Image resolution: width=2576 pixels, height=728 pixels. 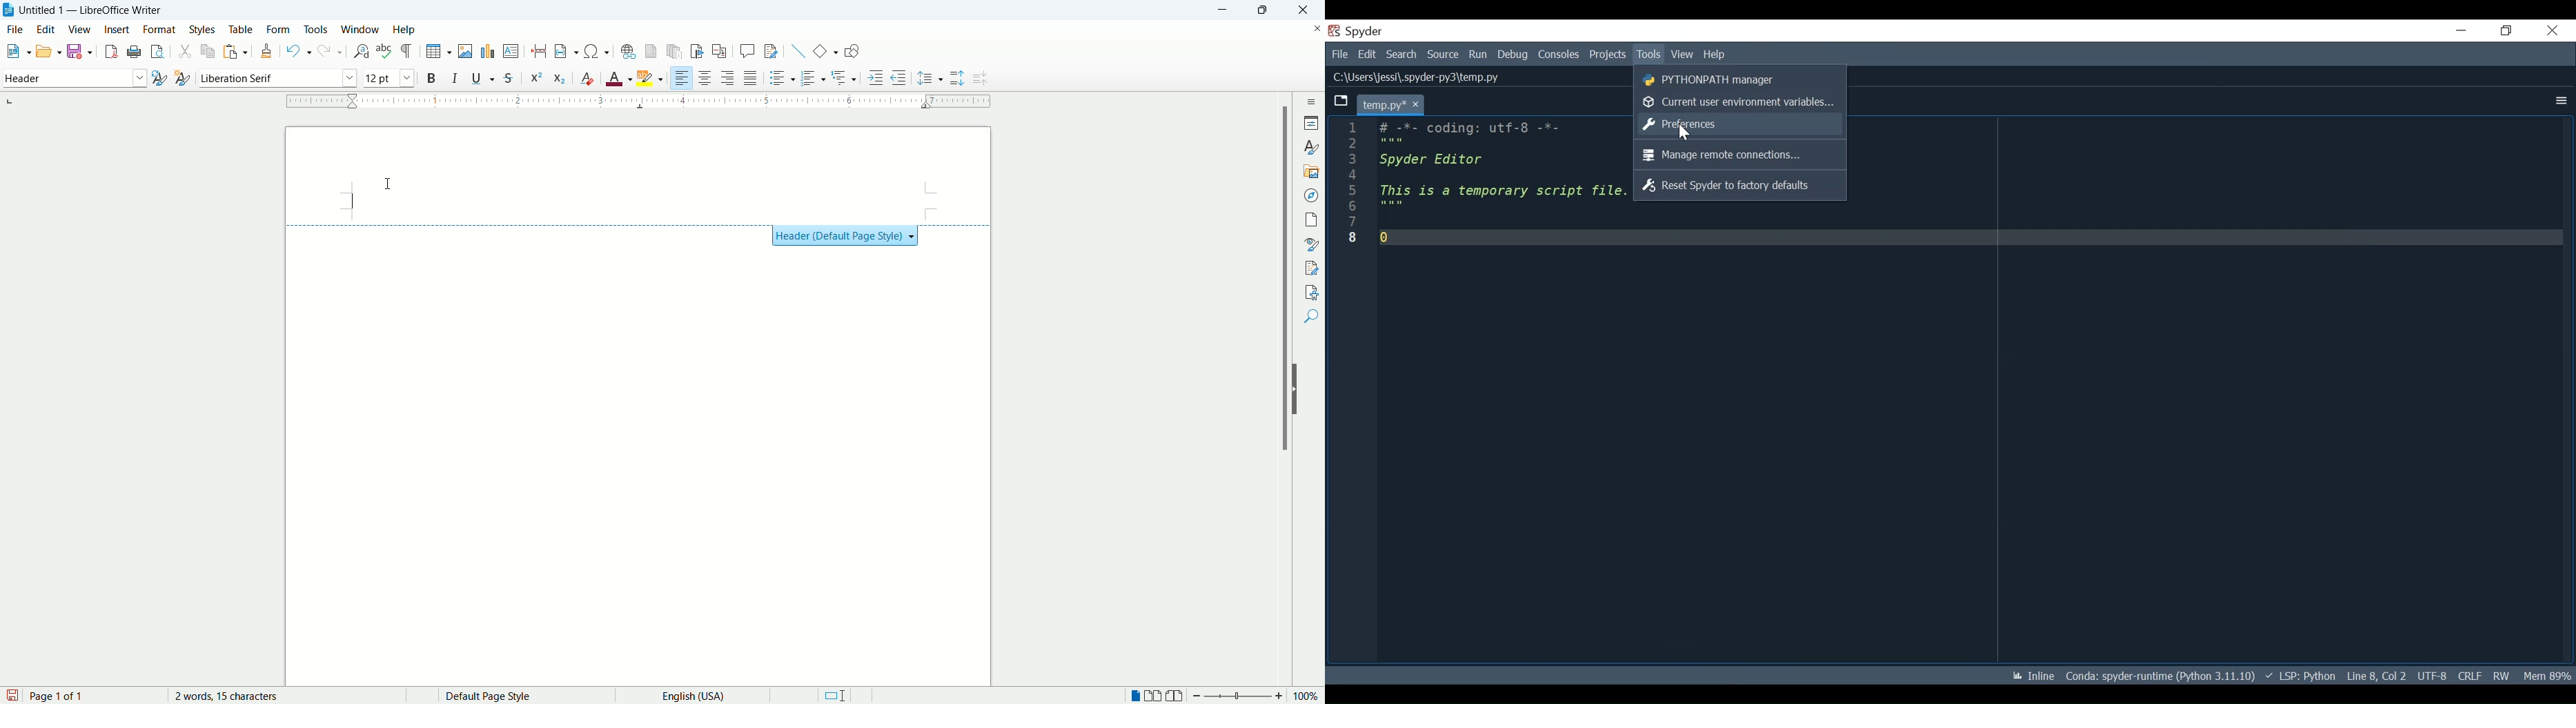 I want to click on insert image, so click(x=465, y=50).